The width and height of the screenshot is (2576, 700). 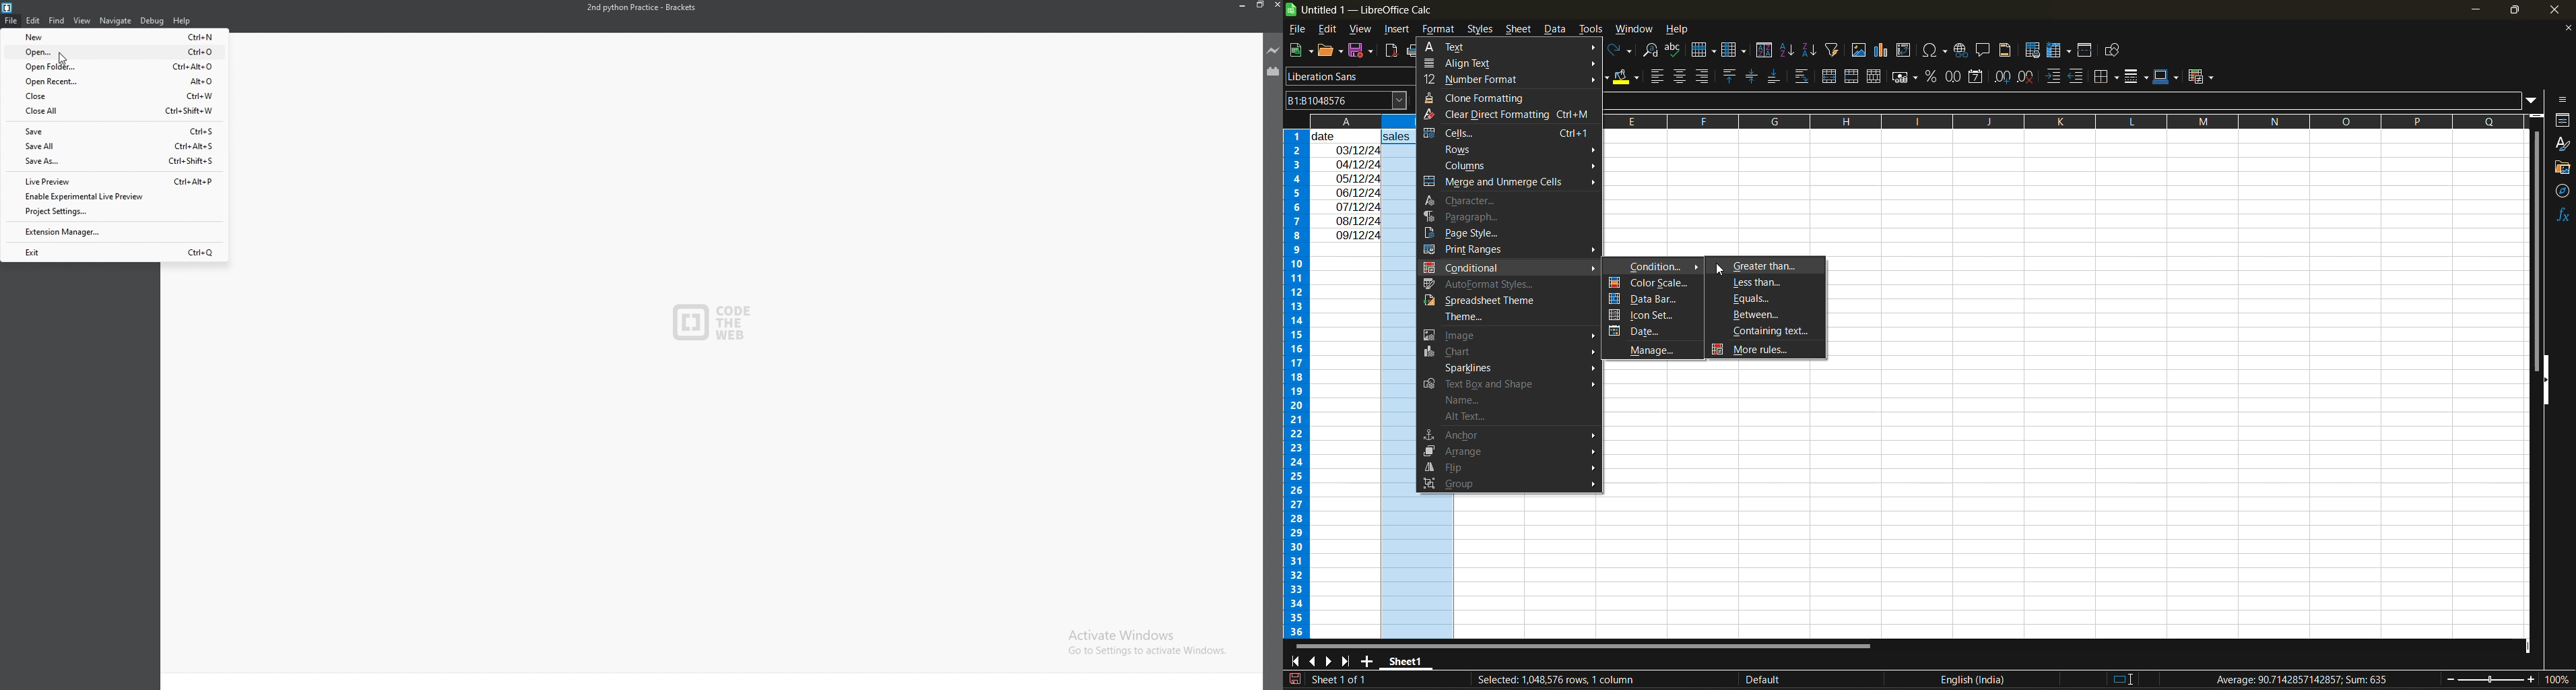 What do you see at coordinates (2563, 168) in the screenshot?
I see `gallery` at bounding box center [2563, 168].